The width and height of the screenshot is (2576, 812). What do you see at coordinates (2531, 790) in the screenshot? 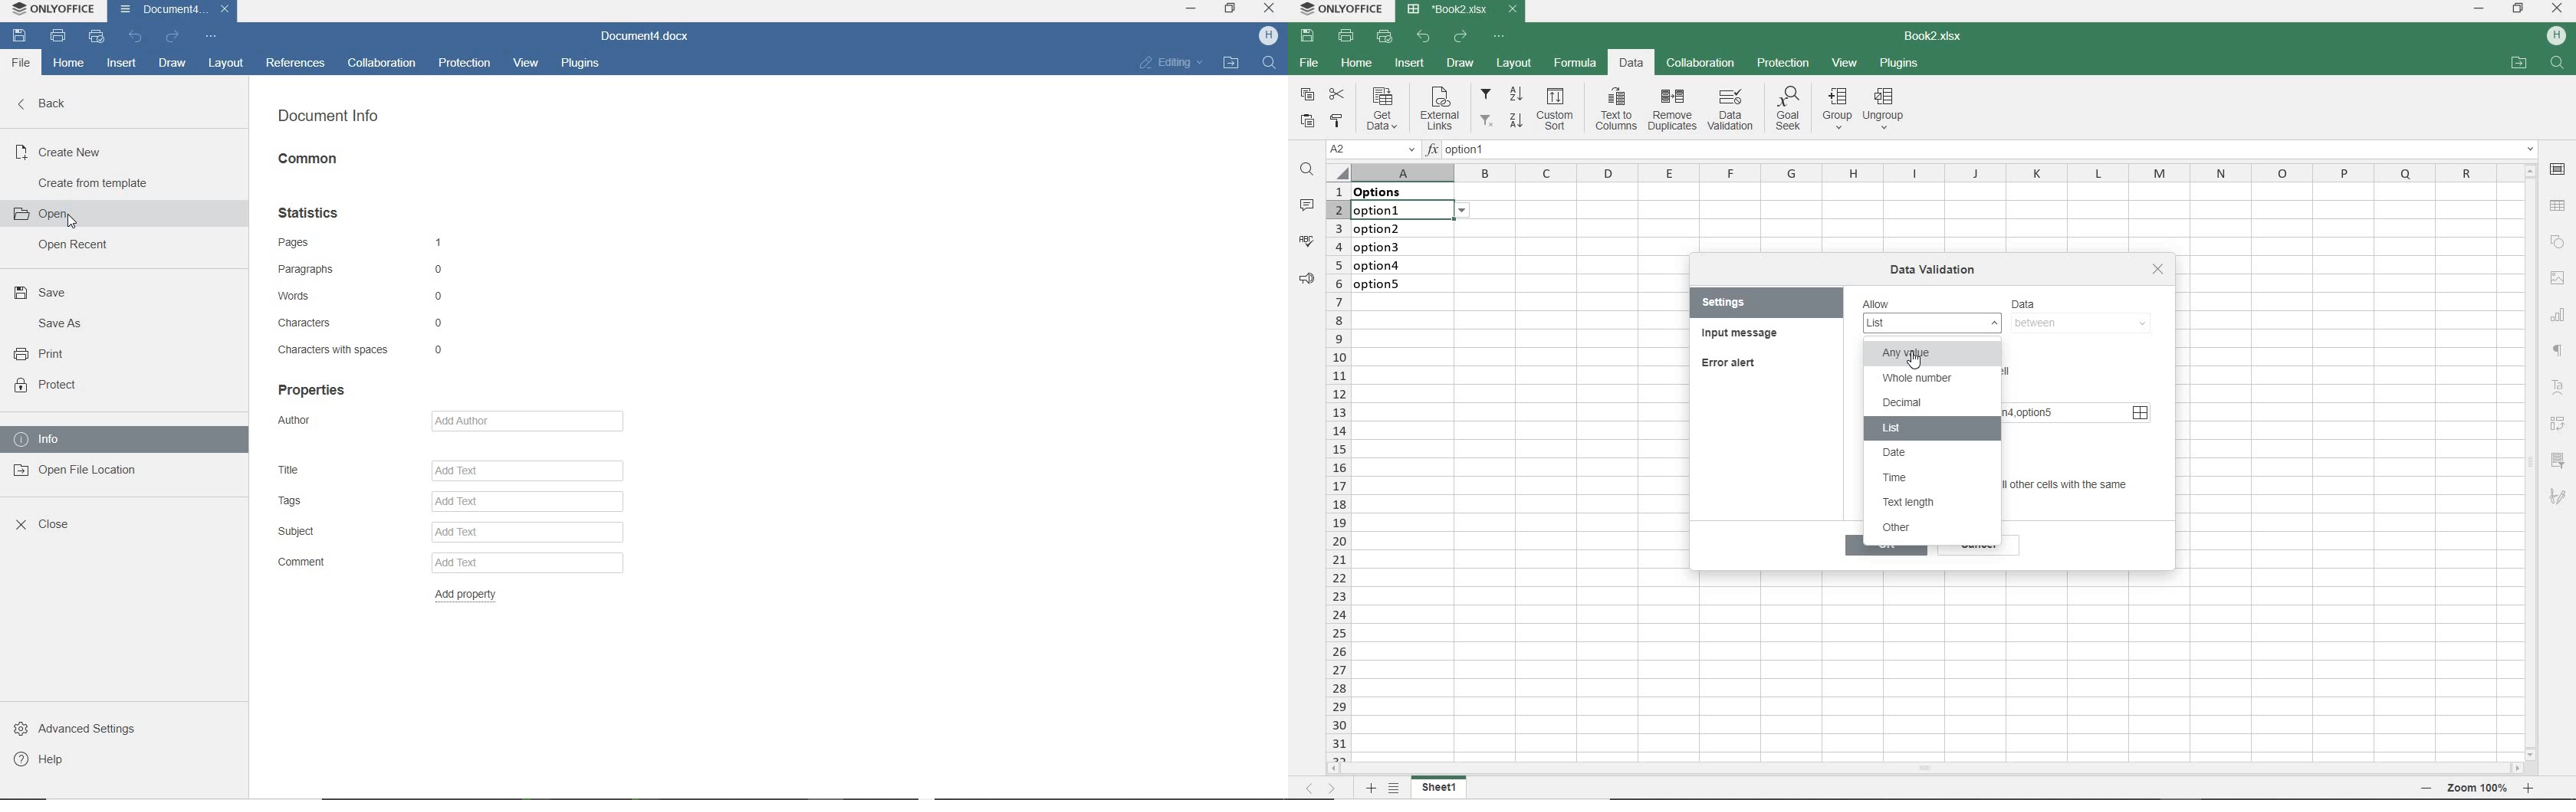
I see `Zoom in` at bounding box center [2531, 790].